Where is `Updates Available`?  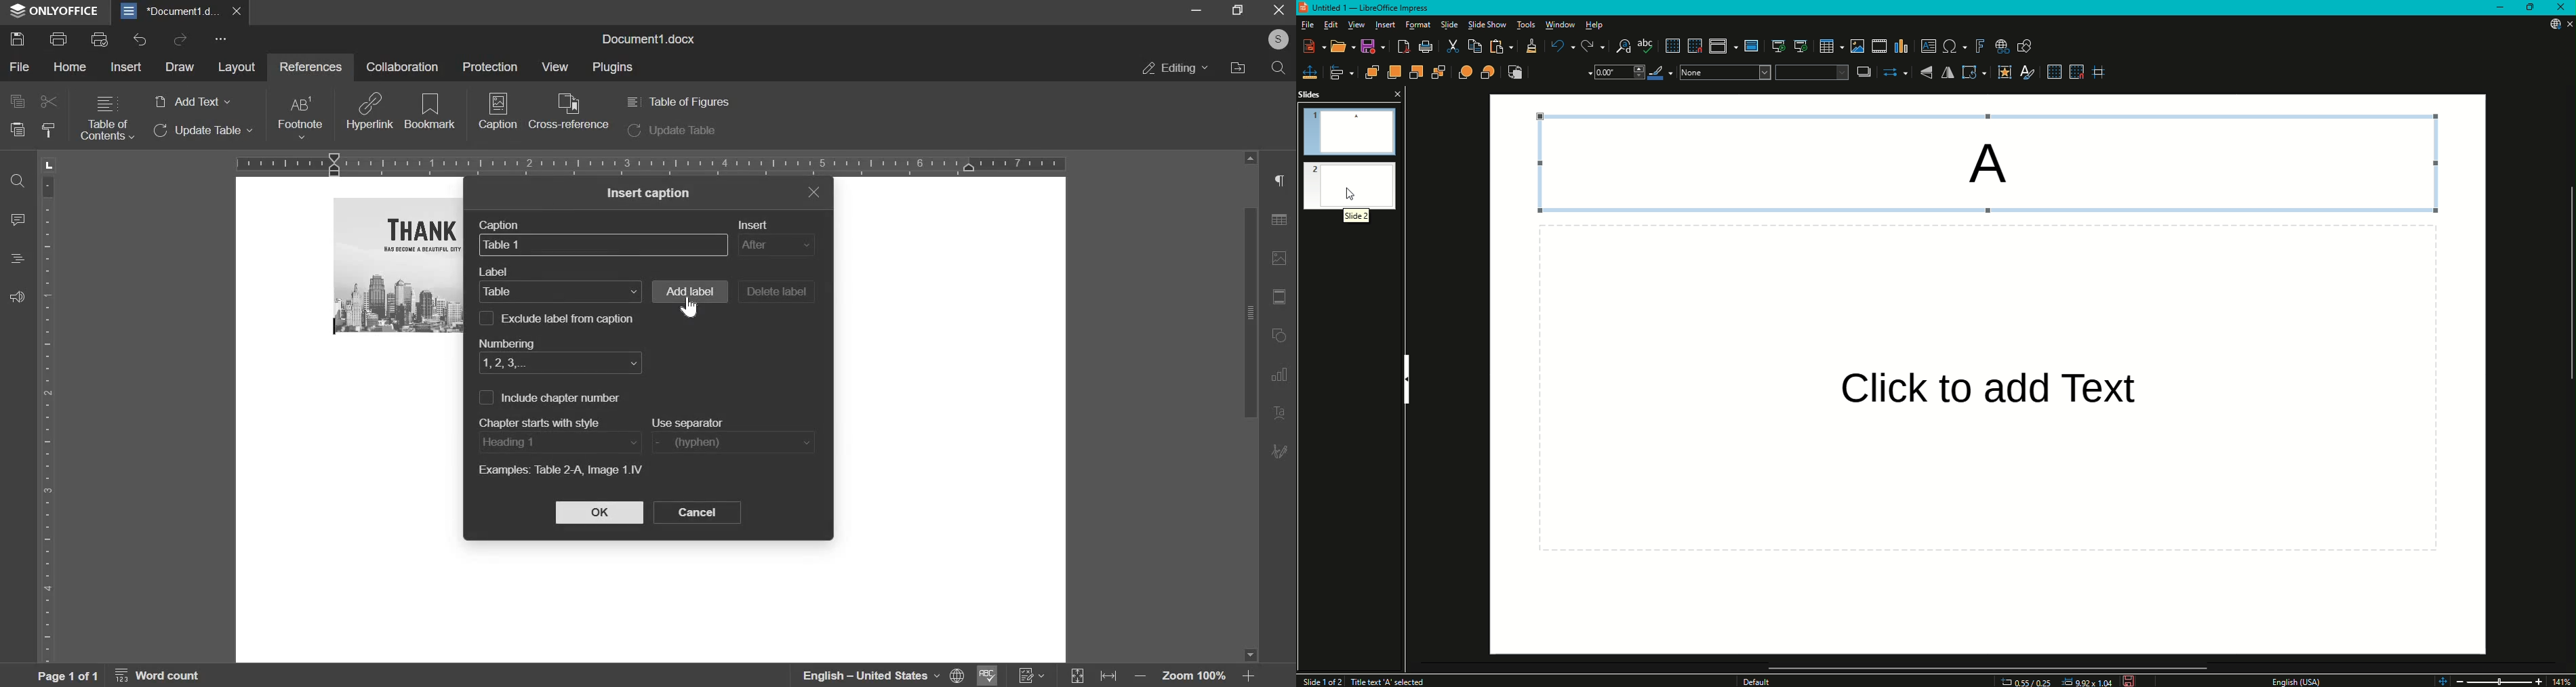 Updates Available is located at coordinates (2549, 24).